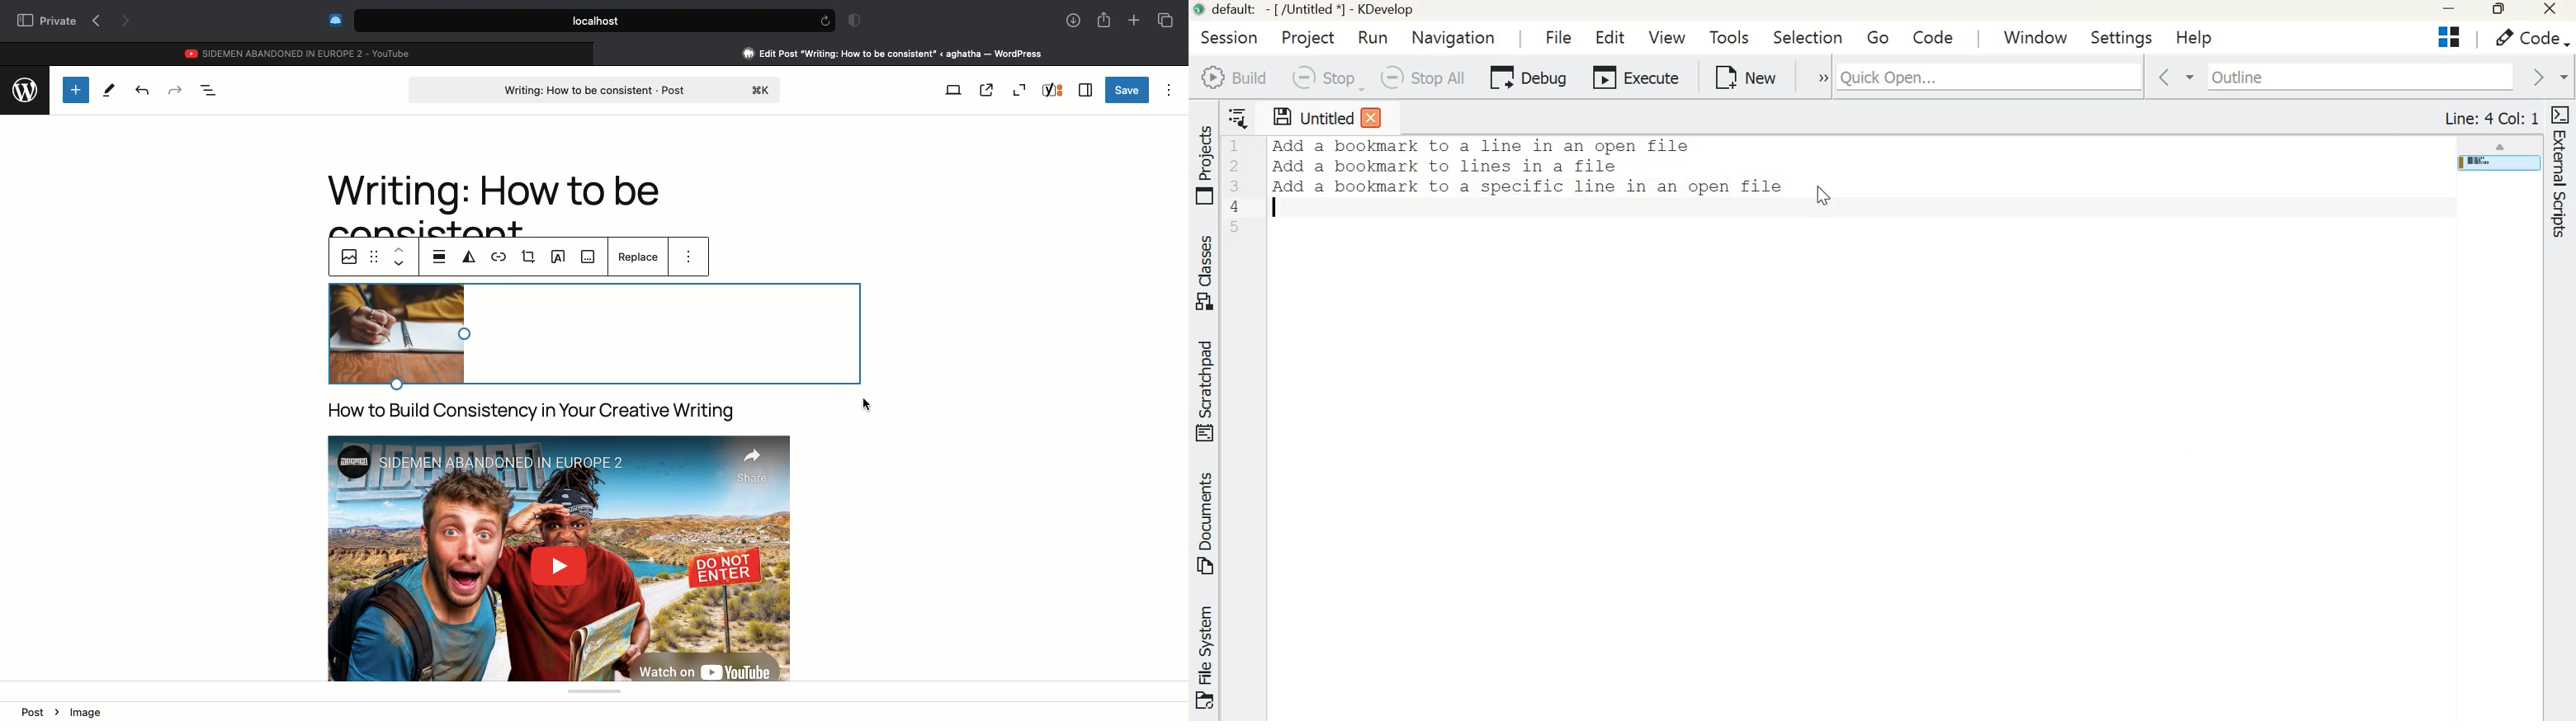 The width and height of the screenshot is (2576, 728). I want to click on slide, so click(589, 256).